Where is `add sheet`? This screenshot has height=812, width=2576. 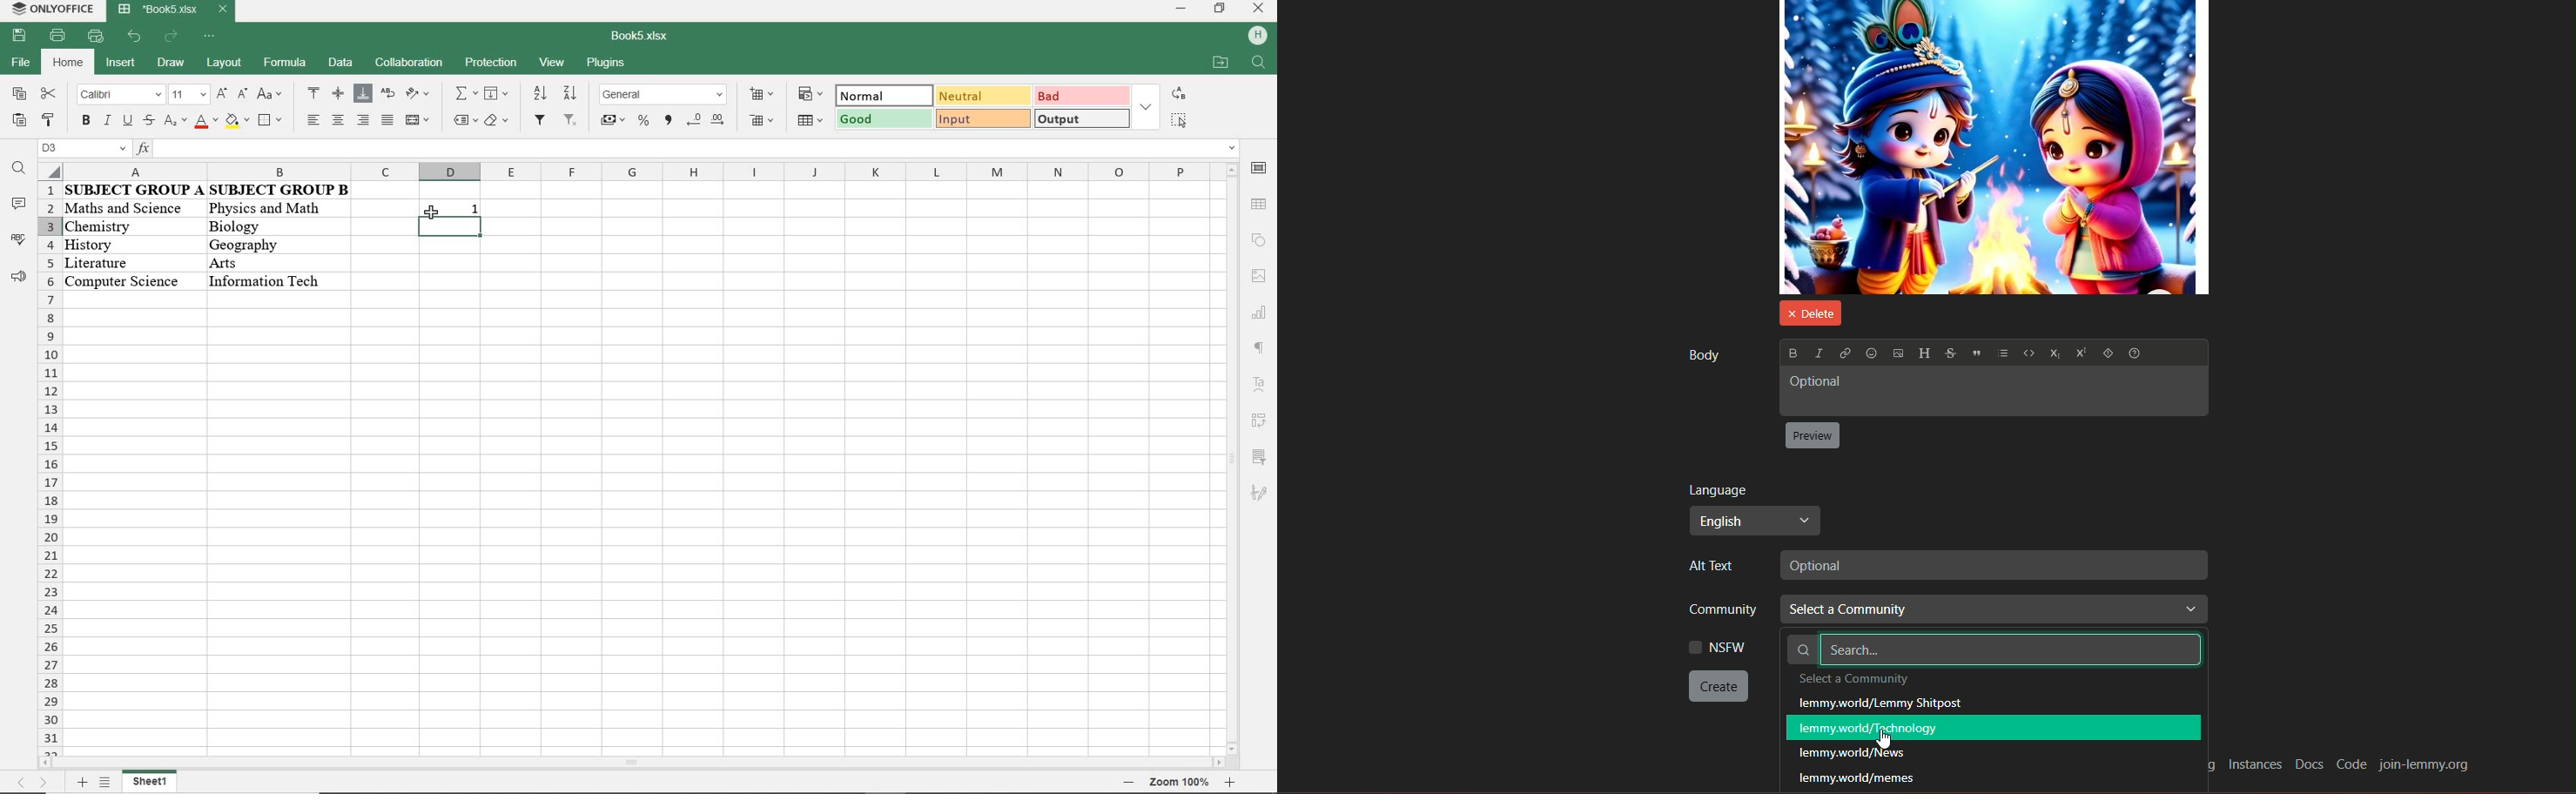
add sheet is located at coordinates (80, 784).